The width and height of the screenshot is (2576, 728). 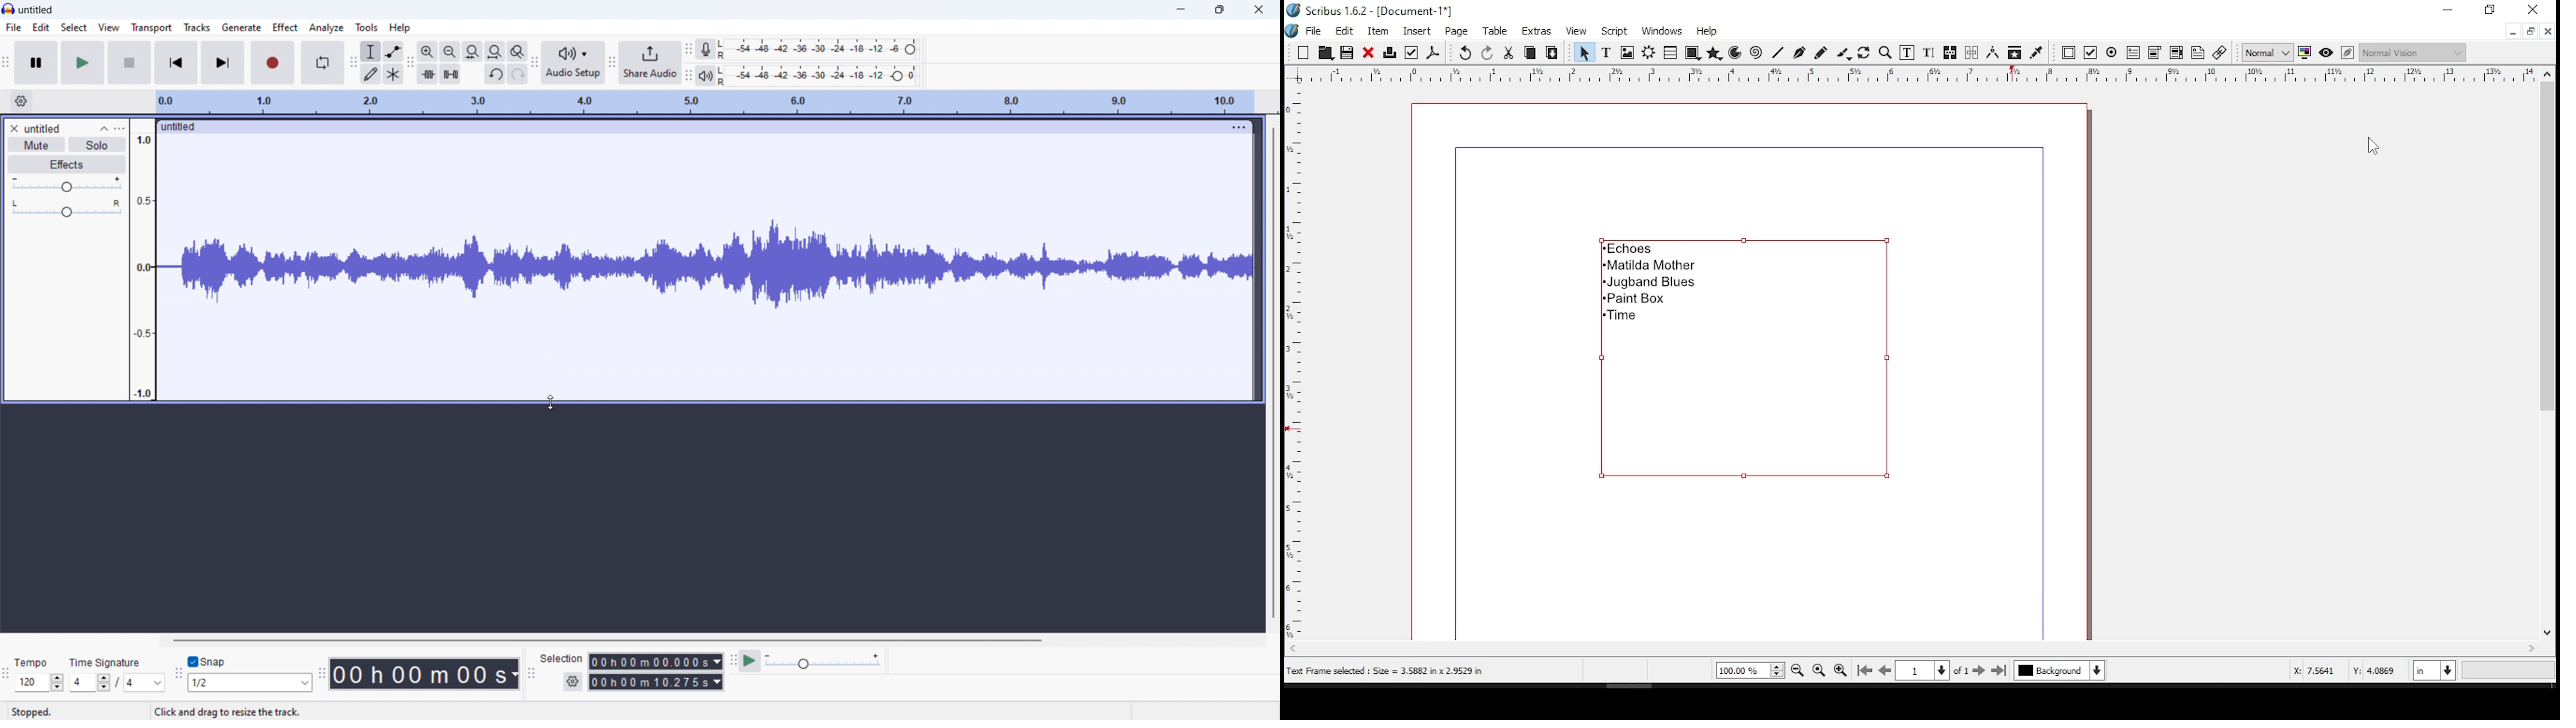 What do you see at coordinates (1178, 10) in the screenshot?
I see `minimize` at bounding box center [1178, 10].